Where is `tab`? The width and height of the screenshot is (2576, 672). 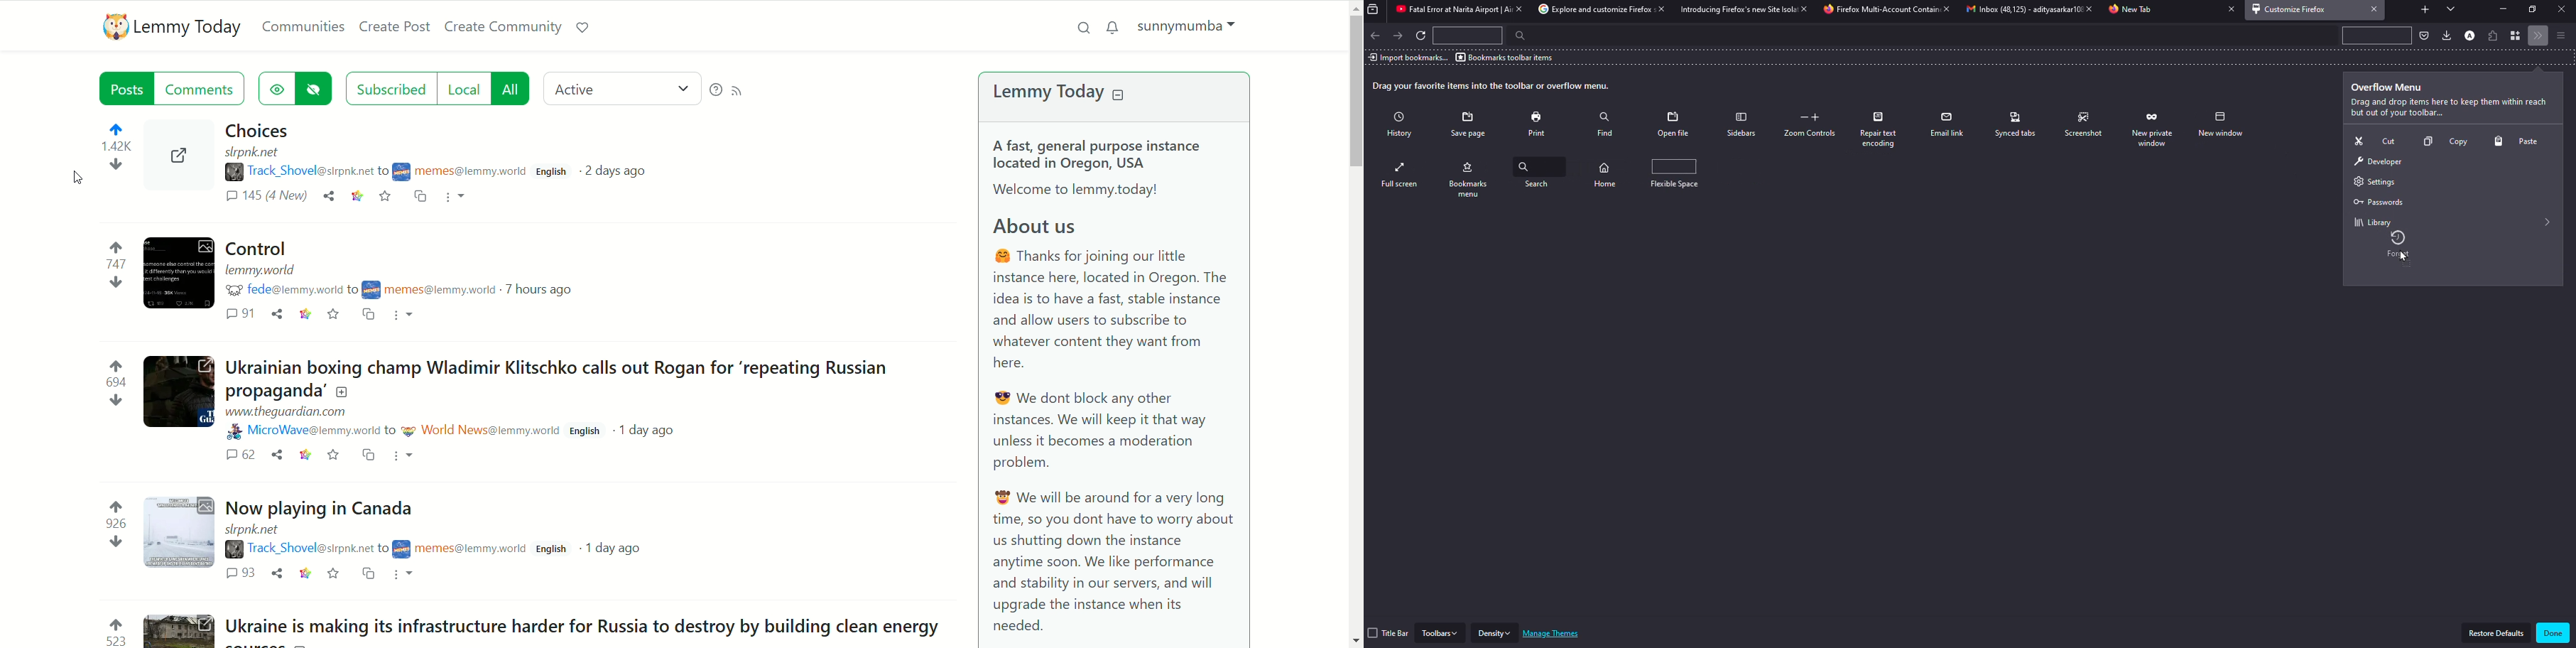
tab is located at coordinates (1880, 10).